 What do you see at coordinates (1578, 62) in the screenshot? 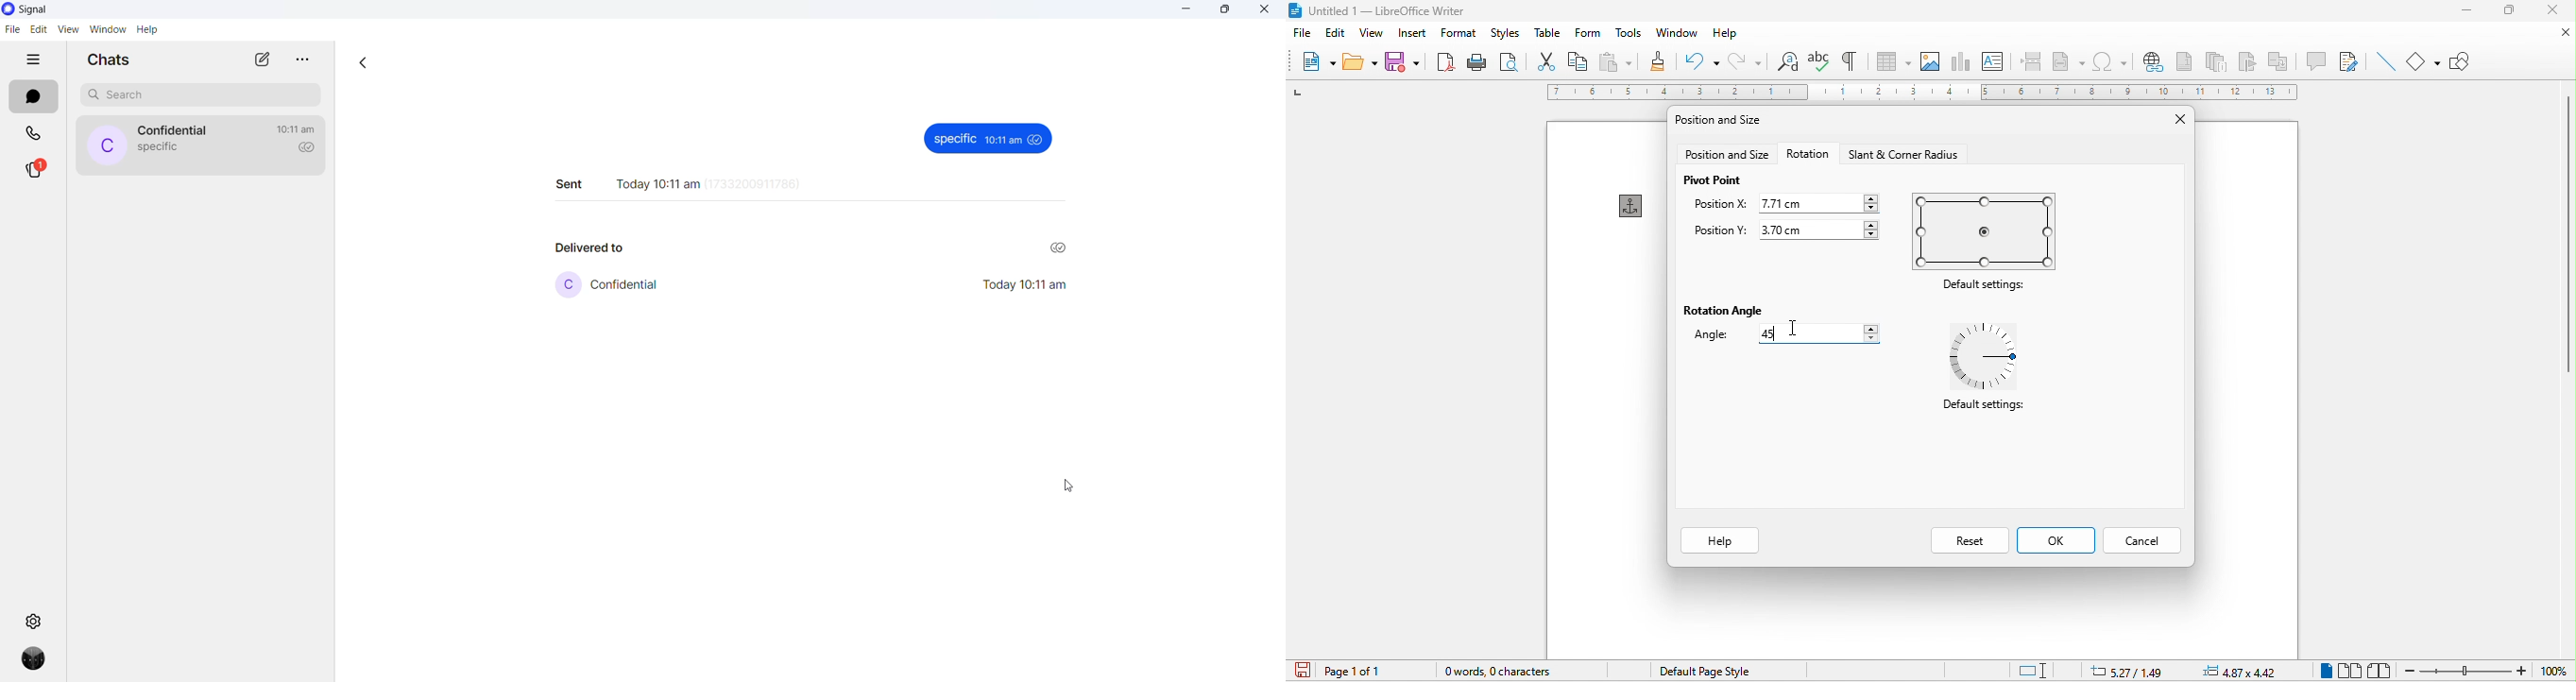
I see `copy` at bounding box center [1578, 62].